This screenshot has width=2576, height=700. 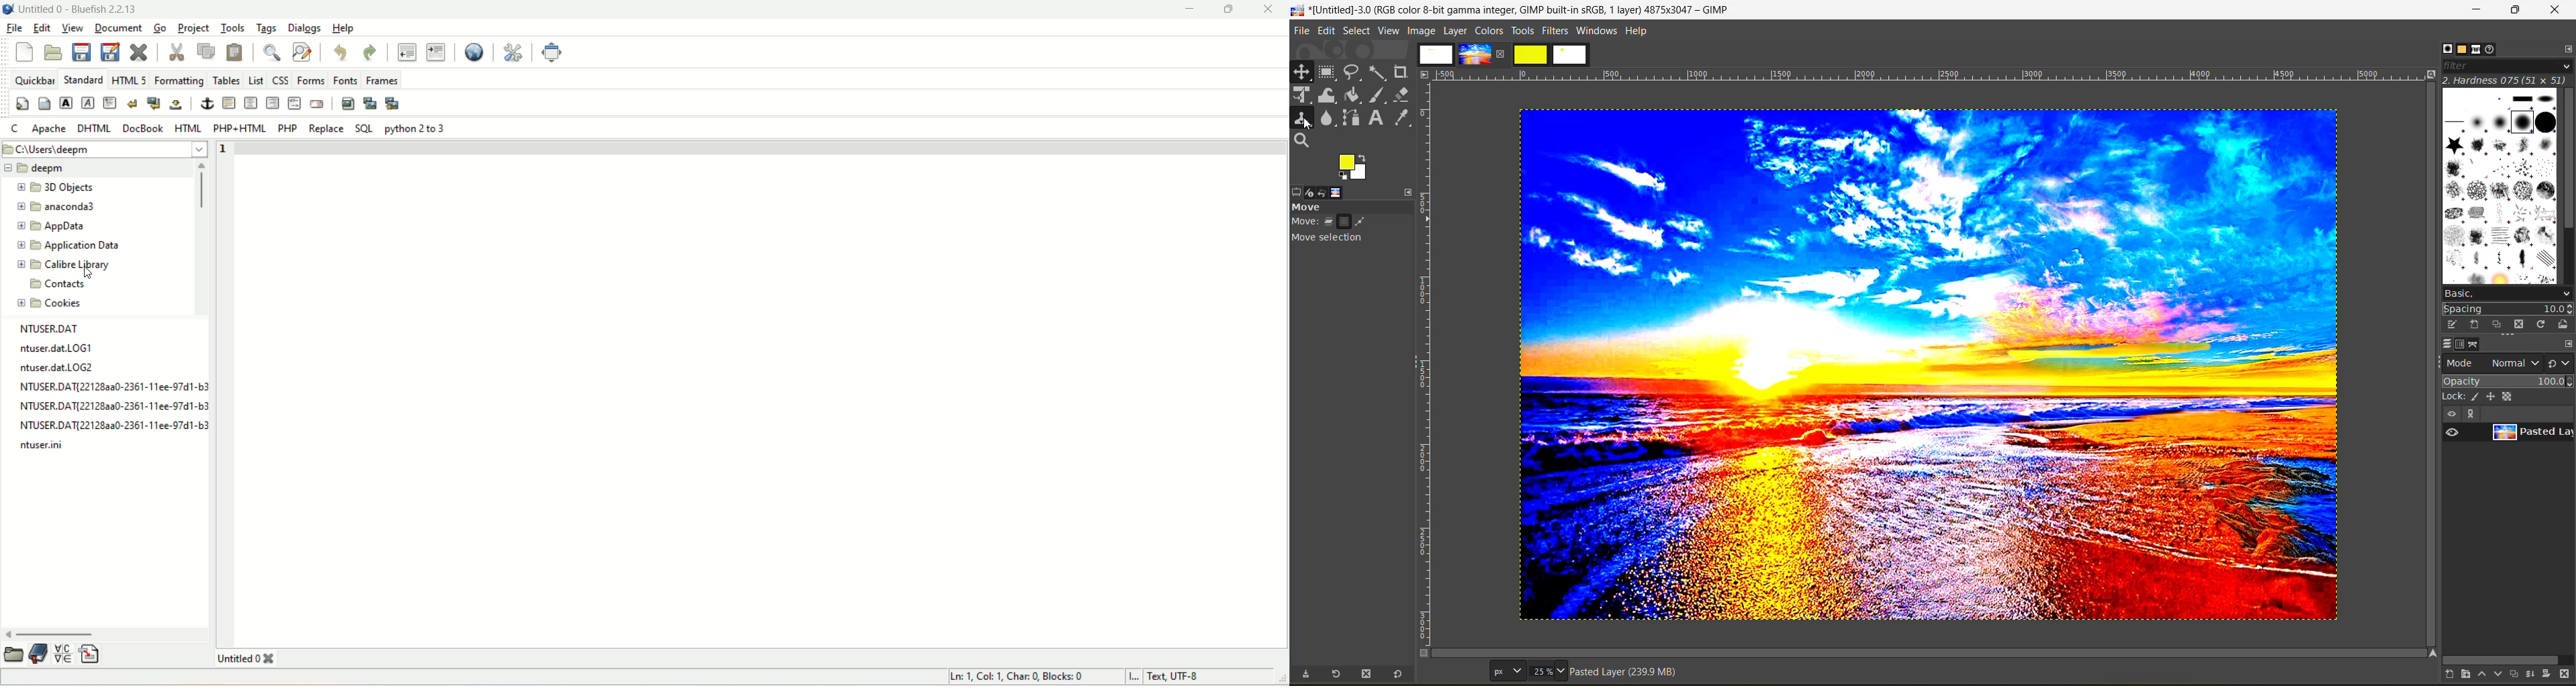 I want to click on Search, so click(x=1302, y=141).